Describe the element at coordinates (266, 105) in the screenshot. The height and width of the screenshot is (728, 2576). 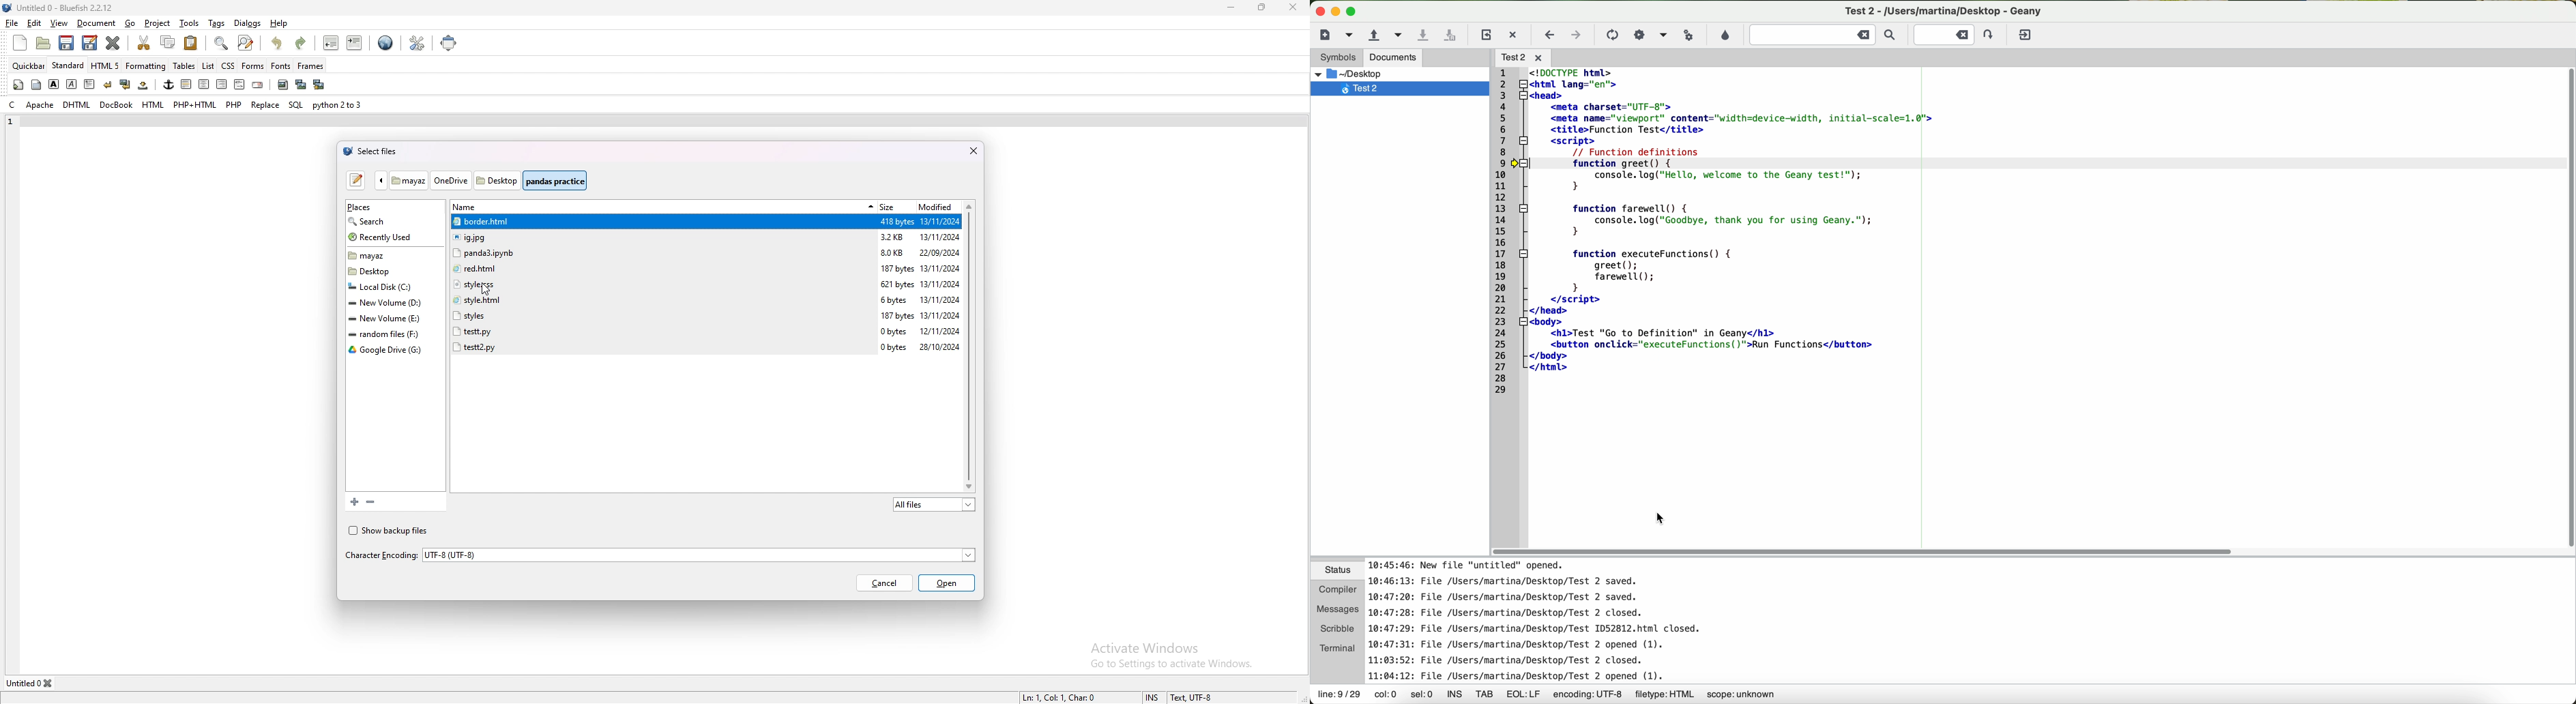
I see `replace` at that location.